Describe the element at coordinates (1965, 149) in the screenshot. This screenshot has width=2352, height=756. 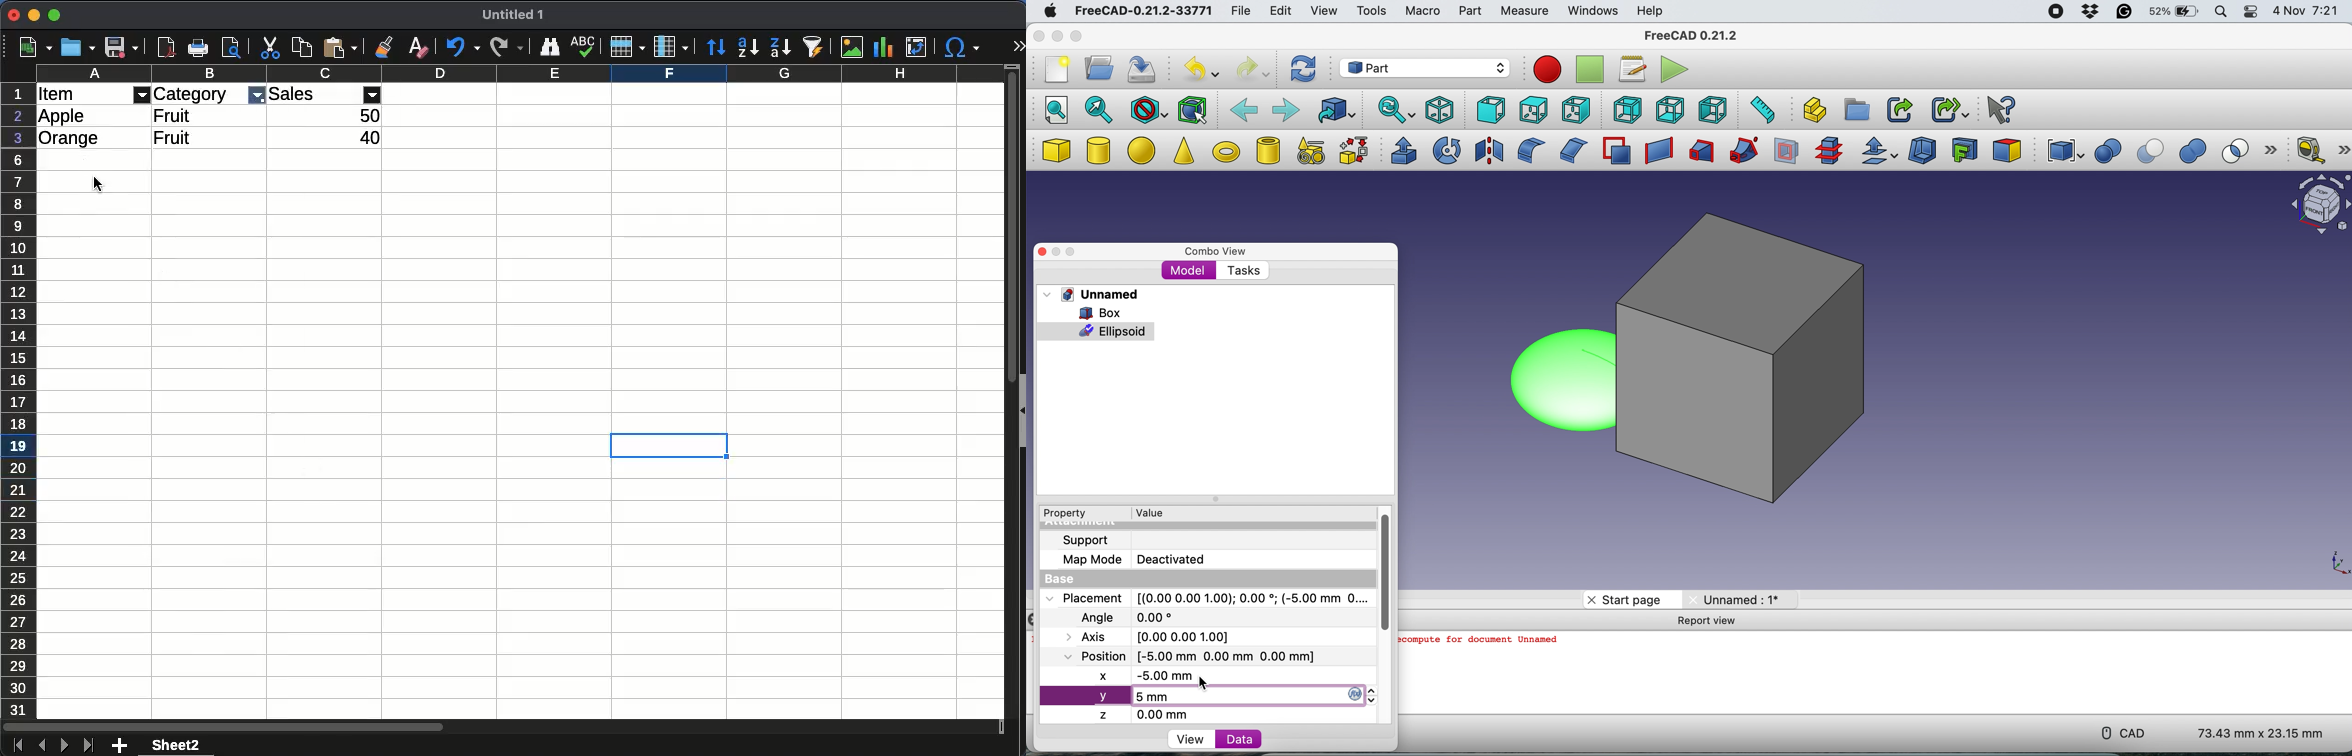
I see `create projection on surface` at that location.